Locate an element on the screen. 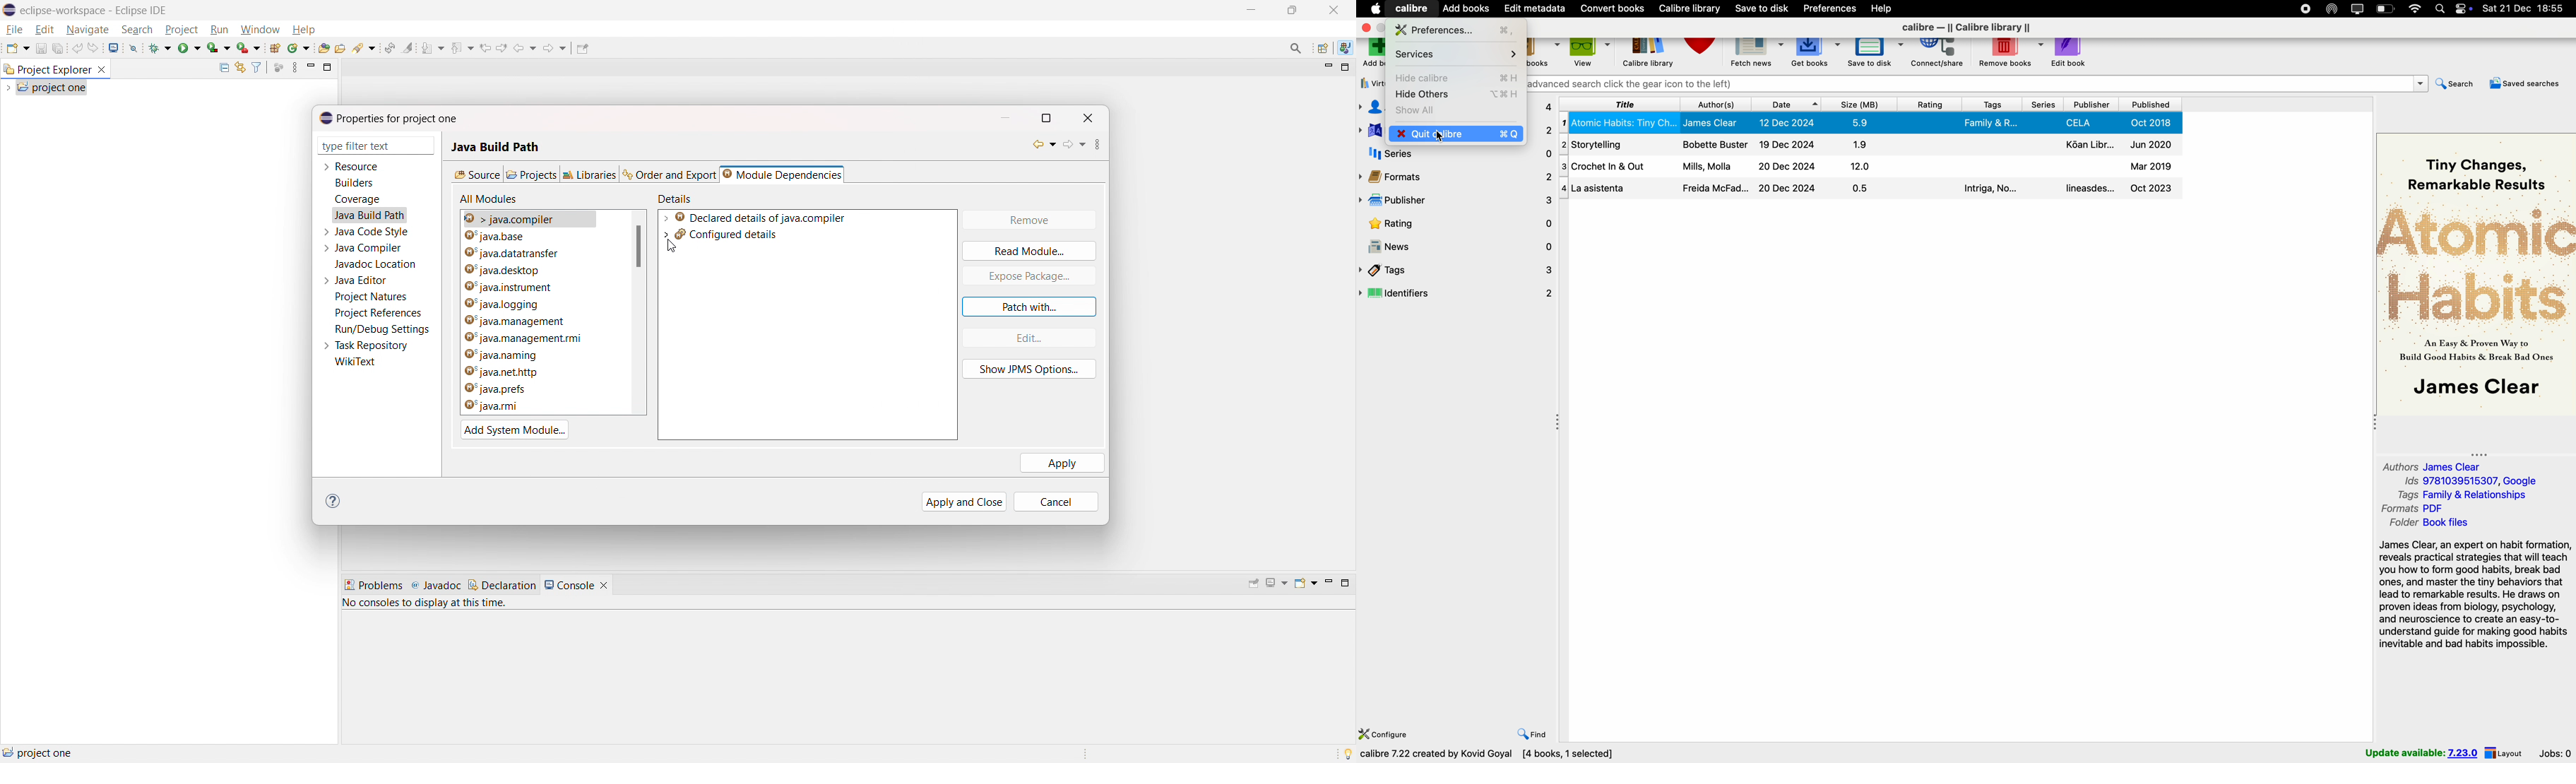  convert books is located at coordinates (1613, 9).